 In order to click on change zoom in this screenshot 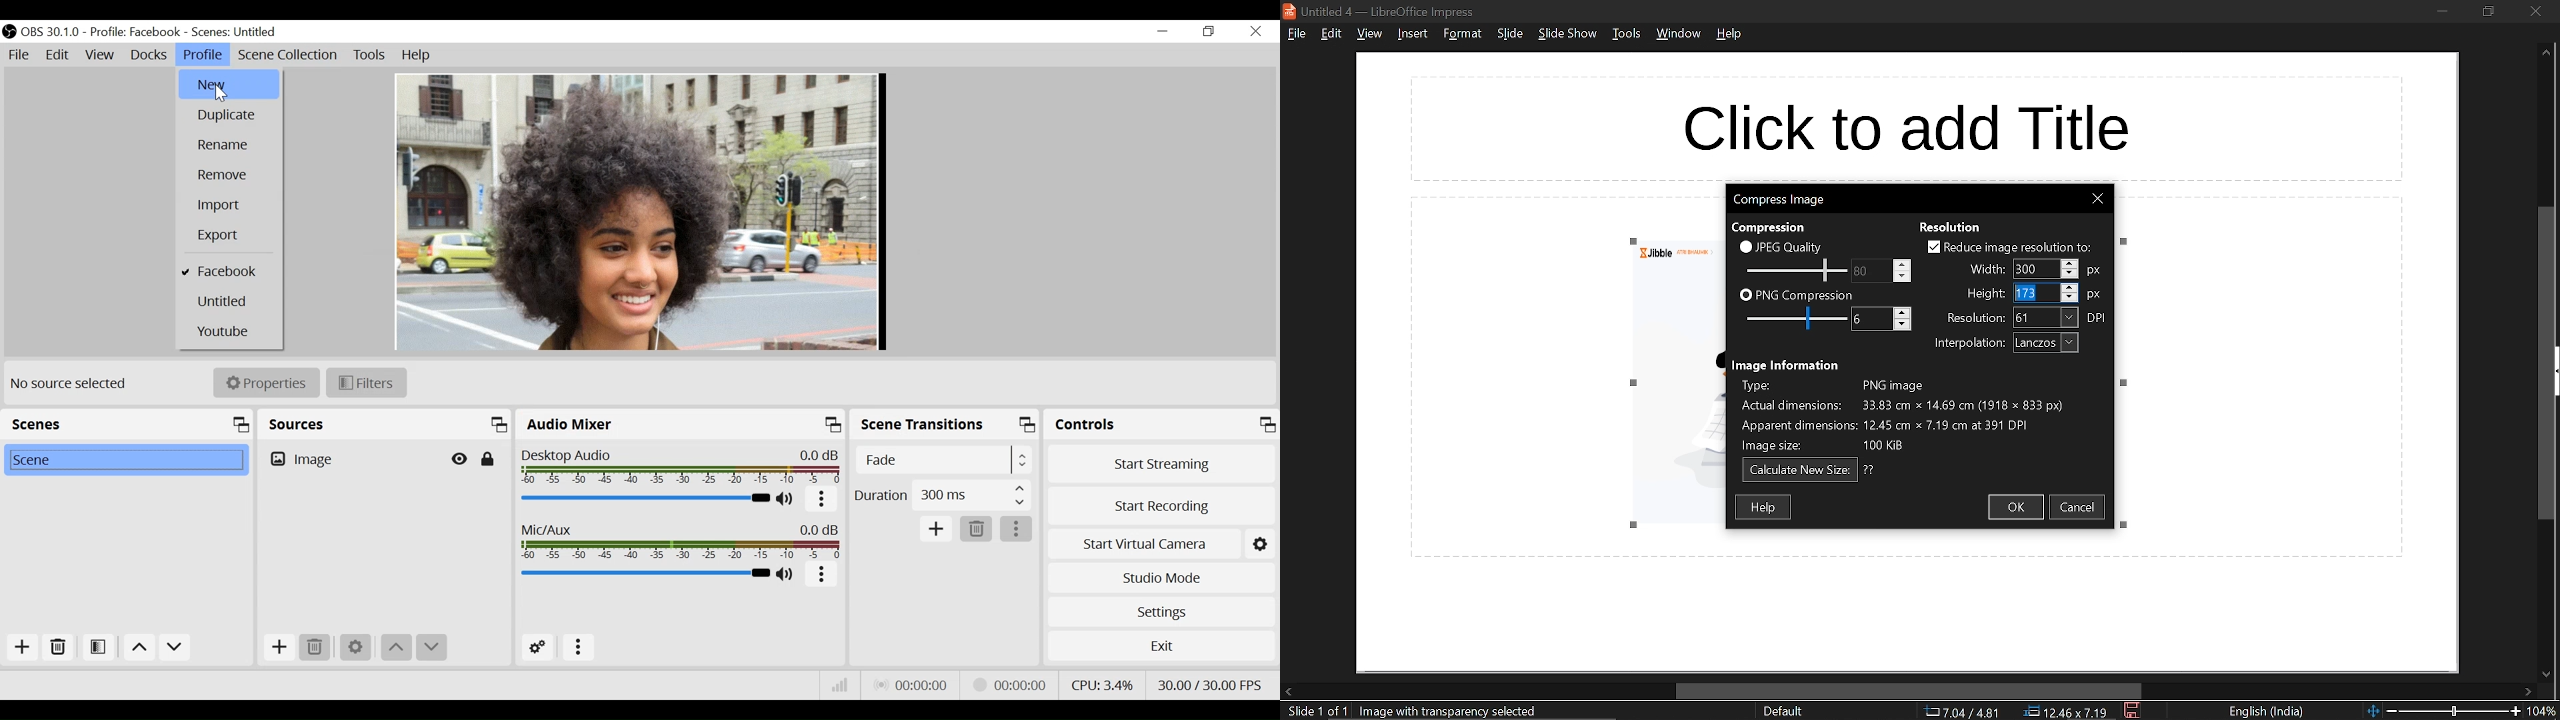, I will do `click(2442, 712)`.